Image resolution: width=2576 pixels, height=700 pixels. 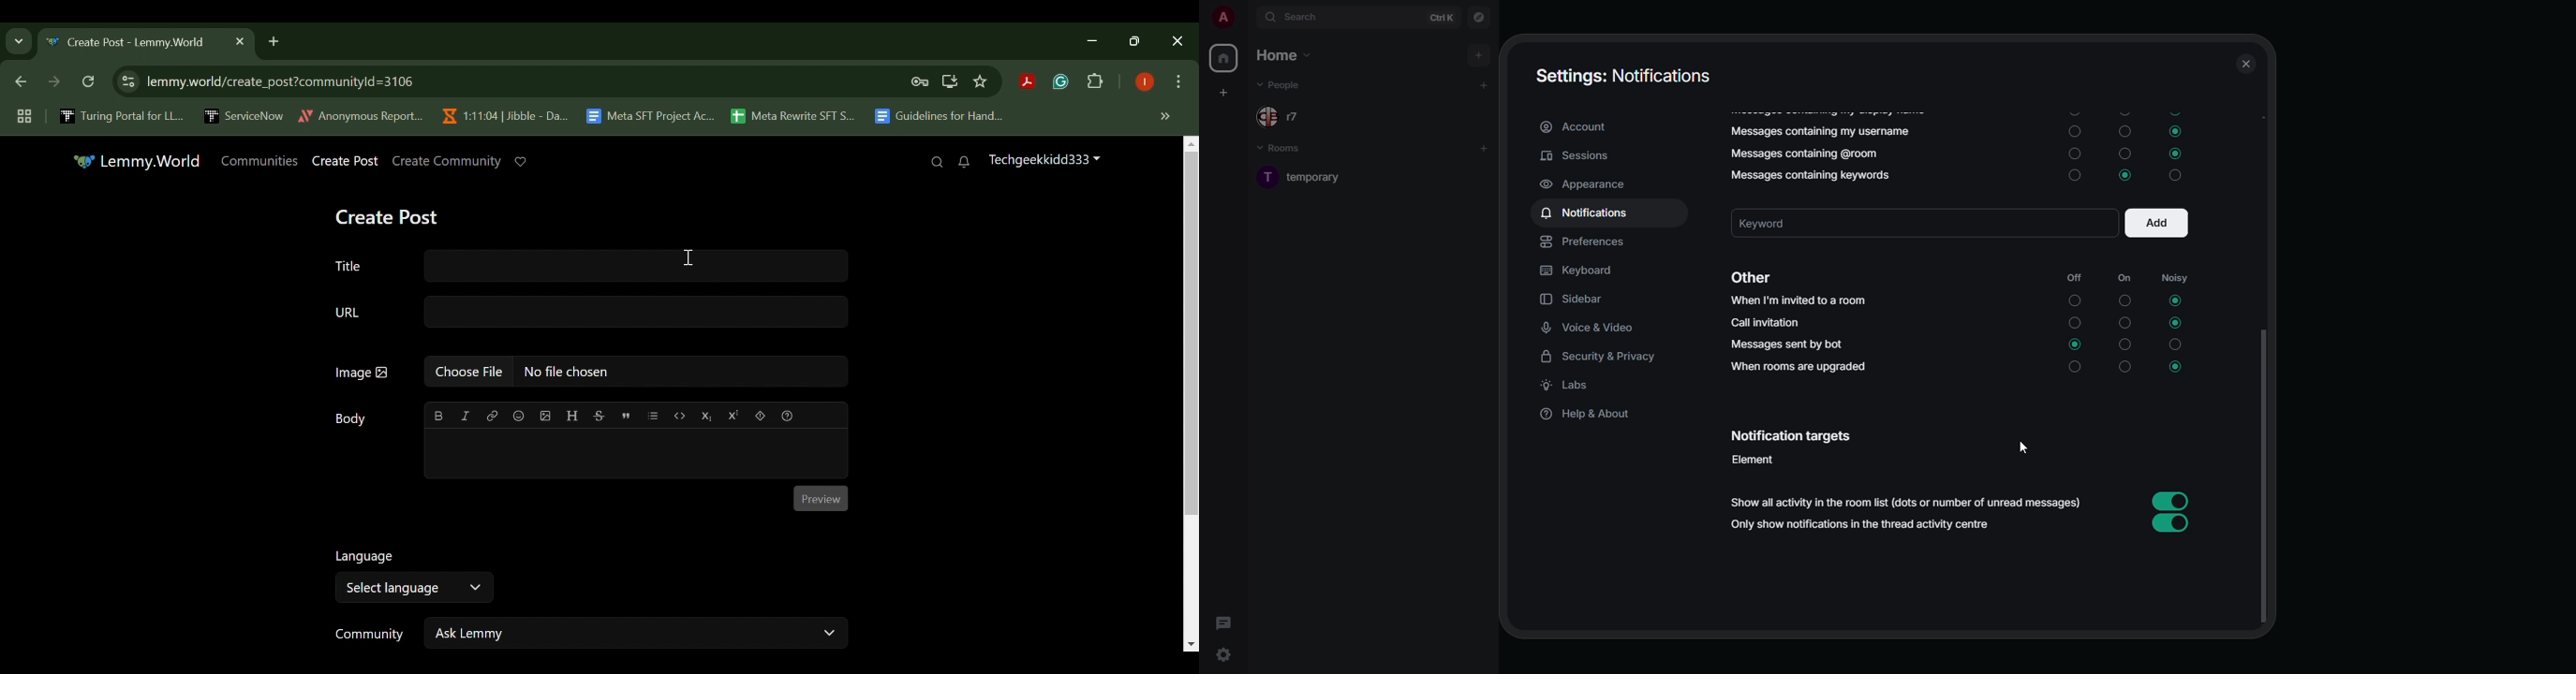 What do you see at coordinates (1820, 131) in the screenshot?
I see `messages containing my username` at bounding box center [1820, 131].